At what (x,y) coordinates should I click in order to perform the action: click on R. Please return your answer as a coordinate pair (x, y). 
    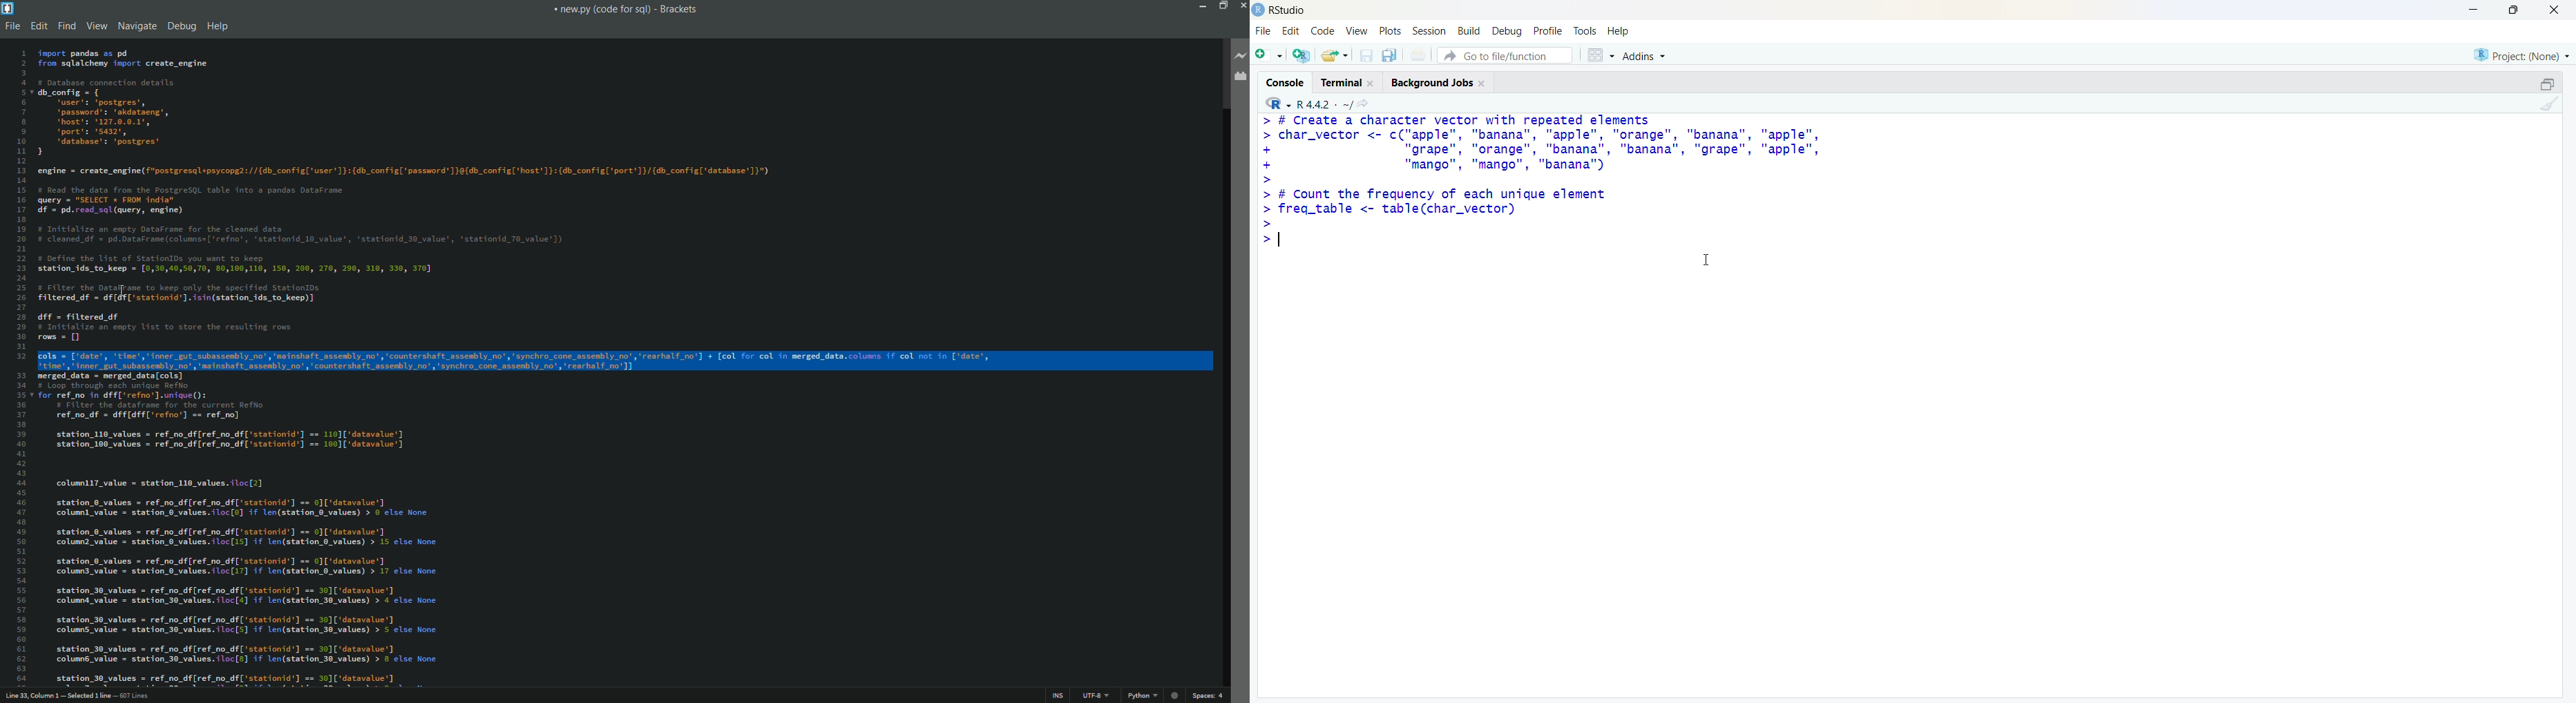
    Looking at the image, I should click on (1278, 103).